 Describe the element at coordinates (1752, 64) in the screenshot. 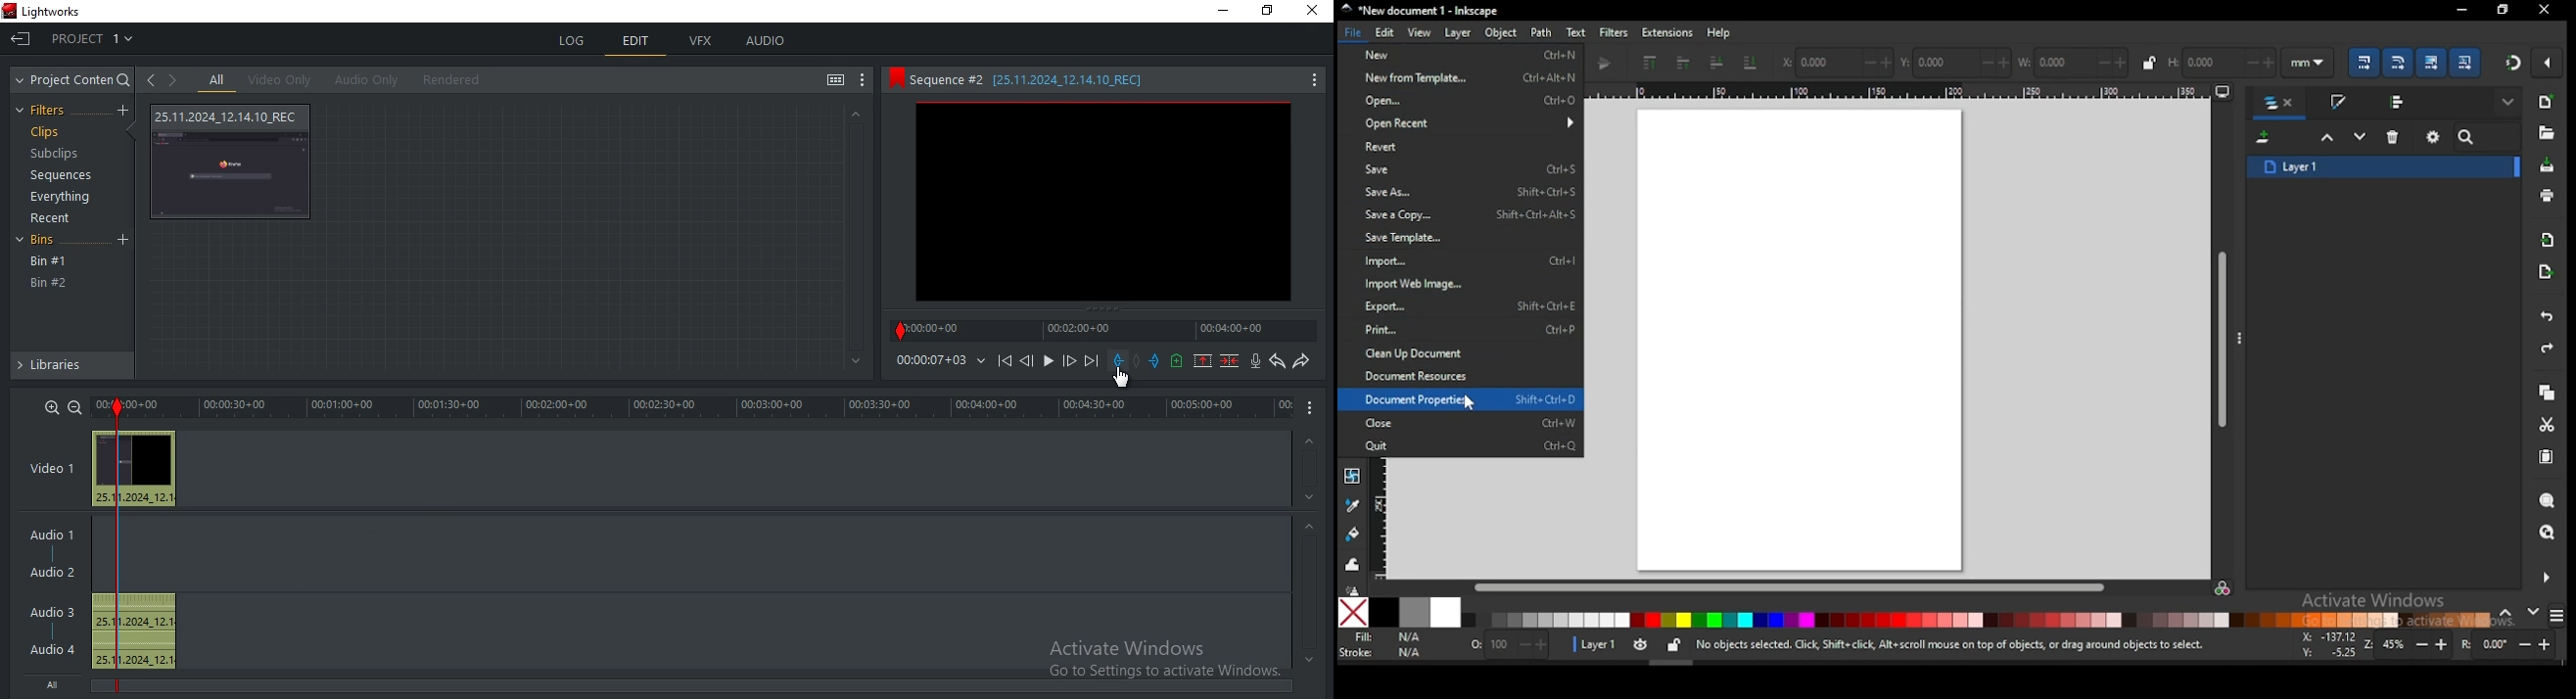

I see `lower to bottom` at that location.